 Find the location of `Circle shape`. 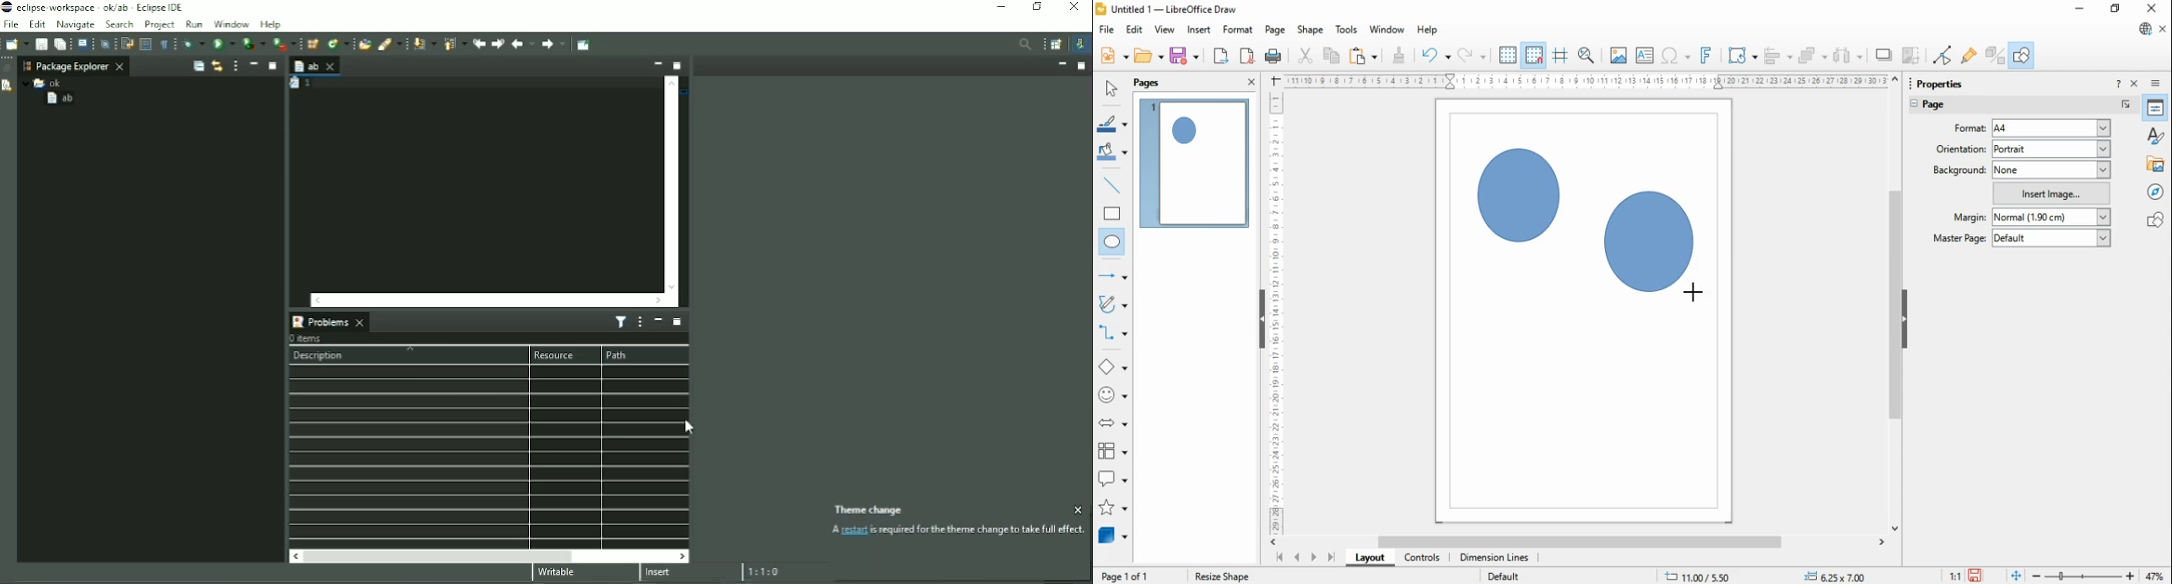

Circle shape is located at coordinates (1521, 199).